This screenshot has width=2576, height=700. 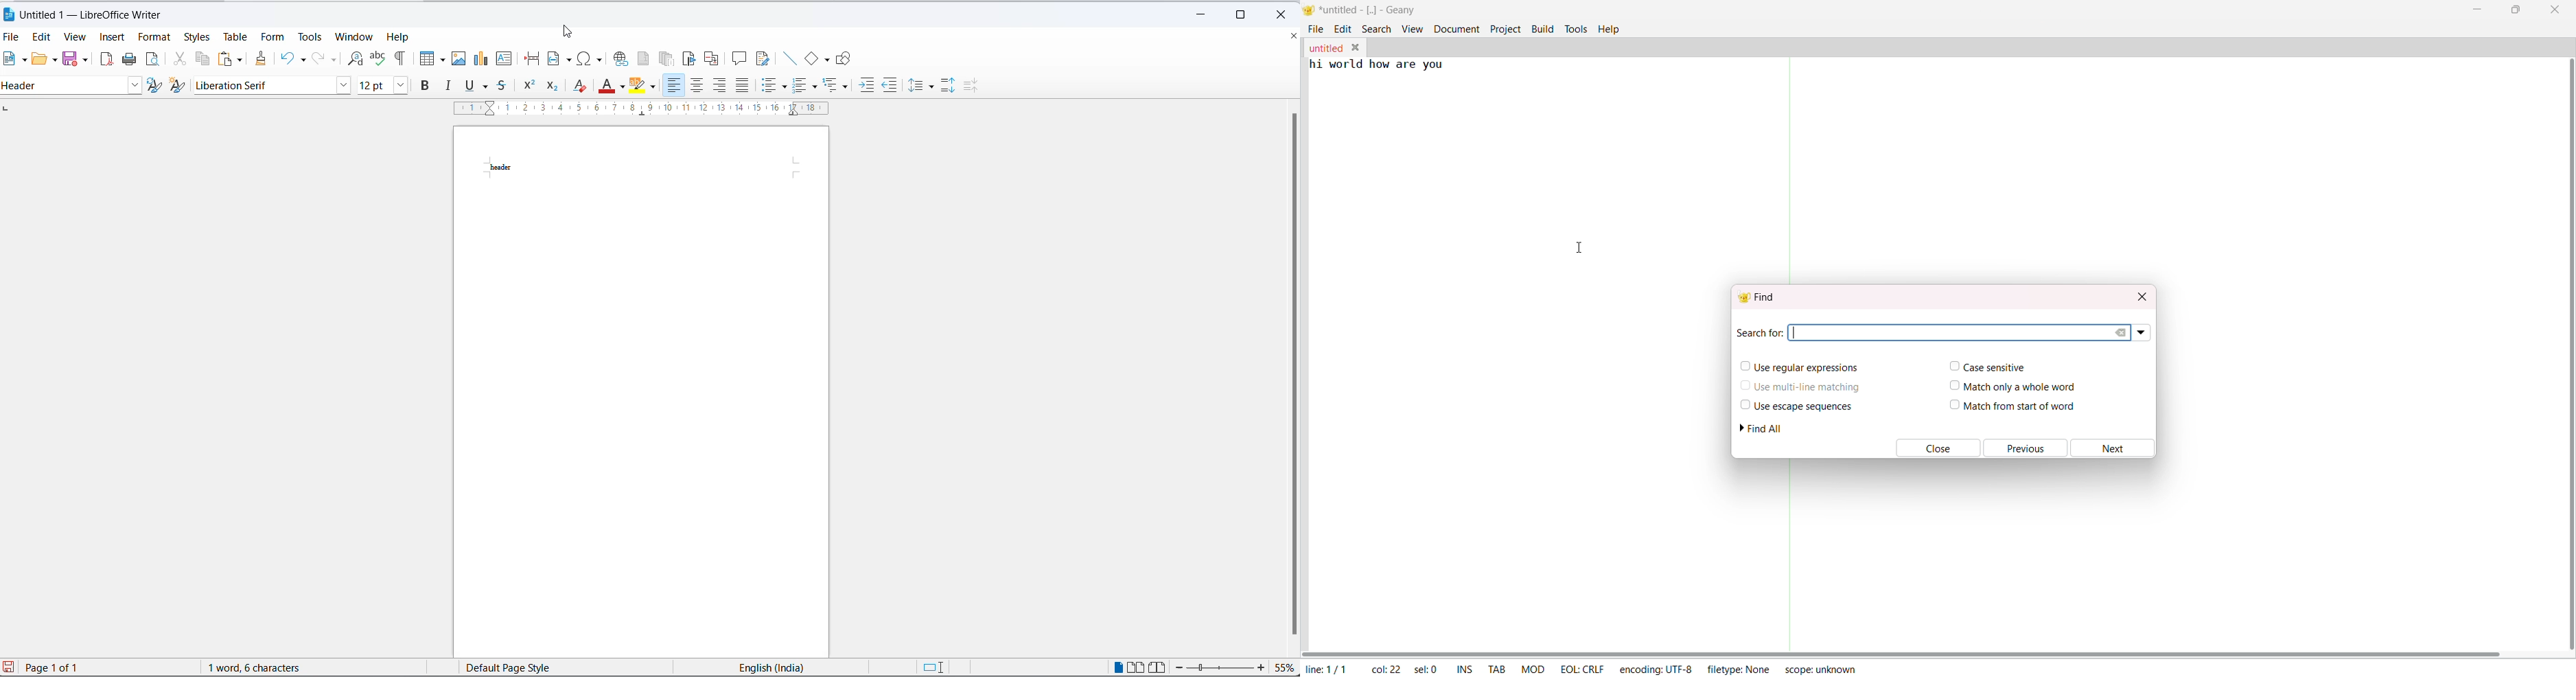 I want to click on character highlighting, so click(x=640, y=85).